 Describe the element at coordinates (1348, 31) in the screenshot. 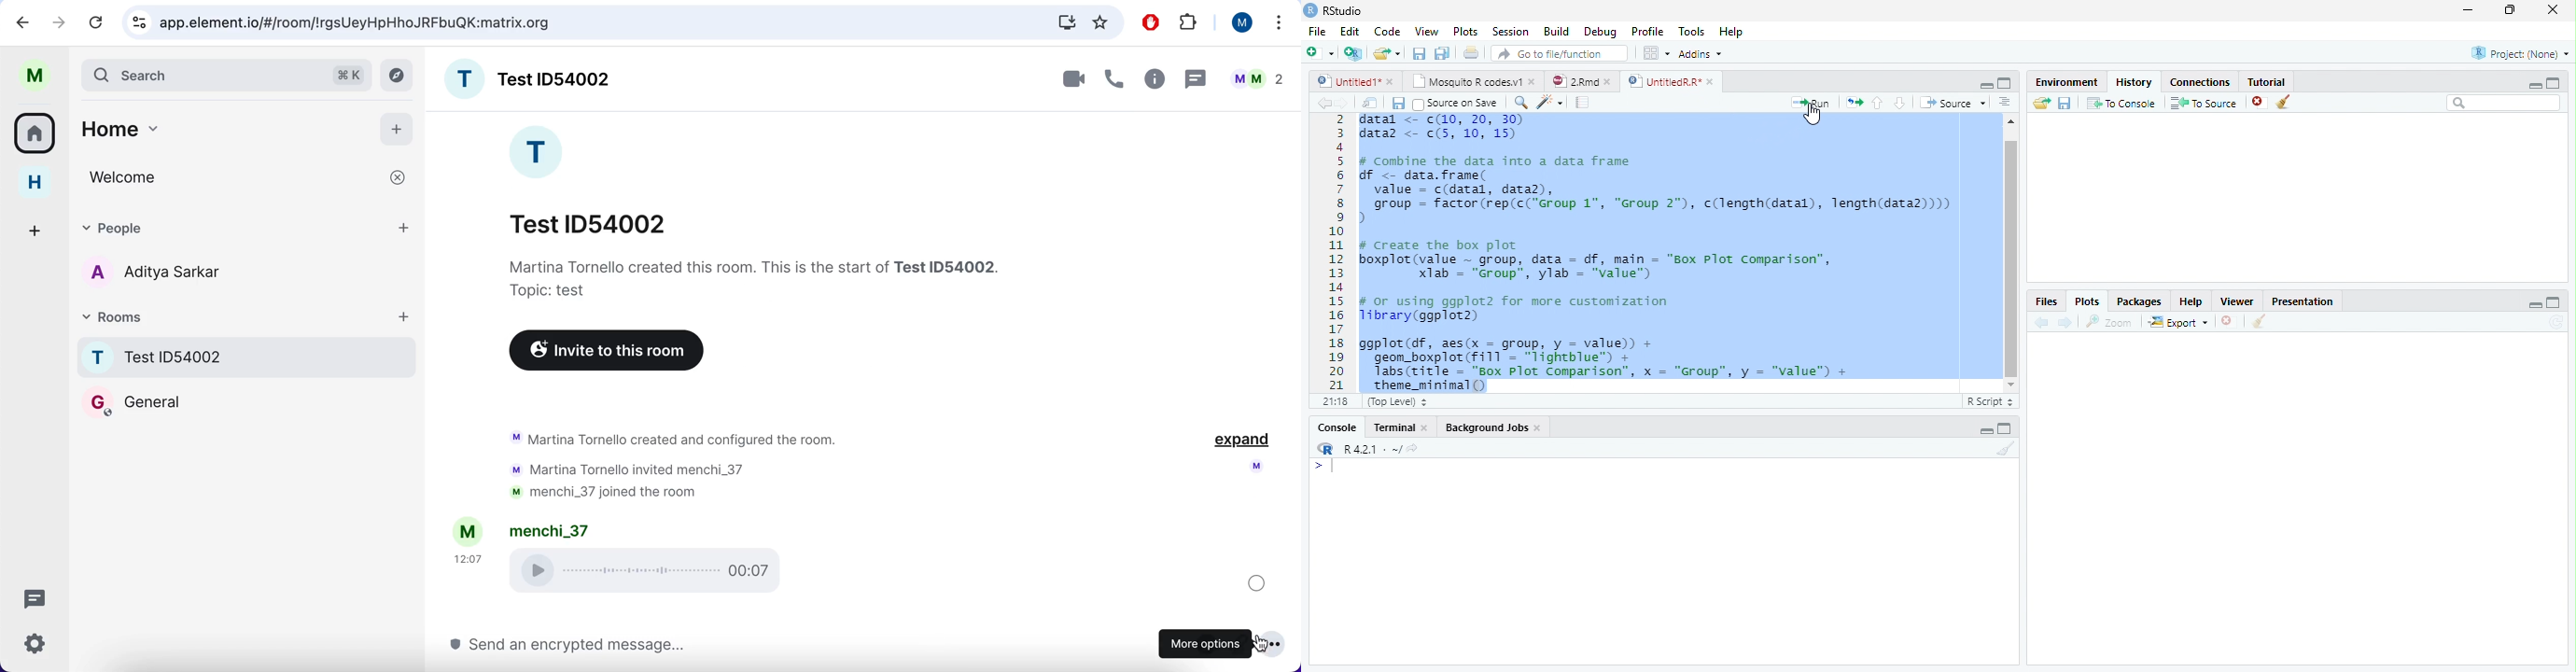

I see `Edit` at that location.